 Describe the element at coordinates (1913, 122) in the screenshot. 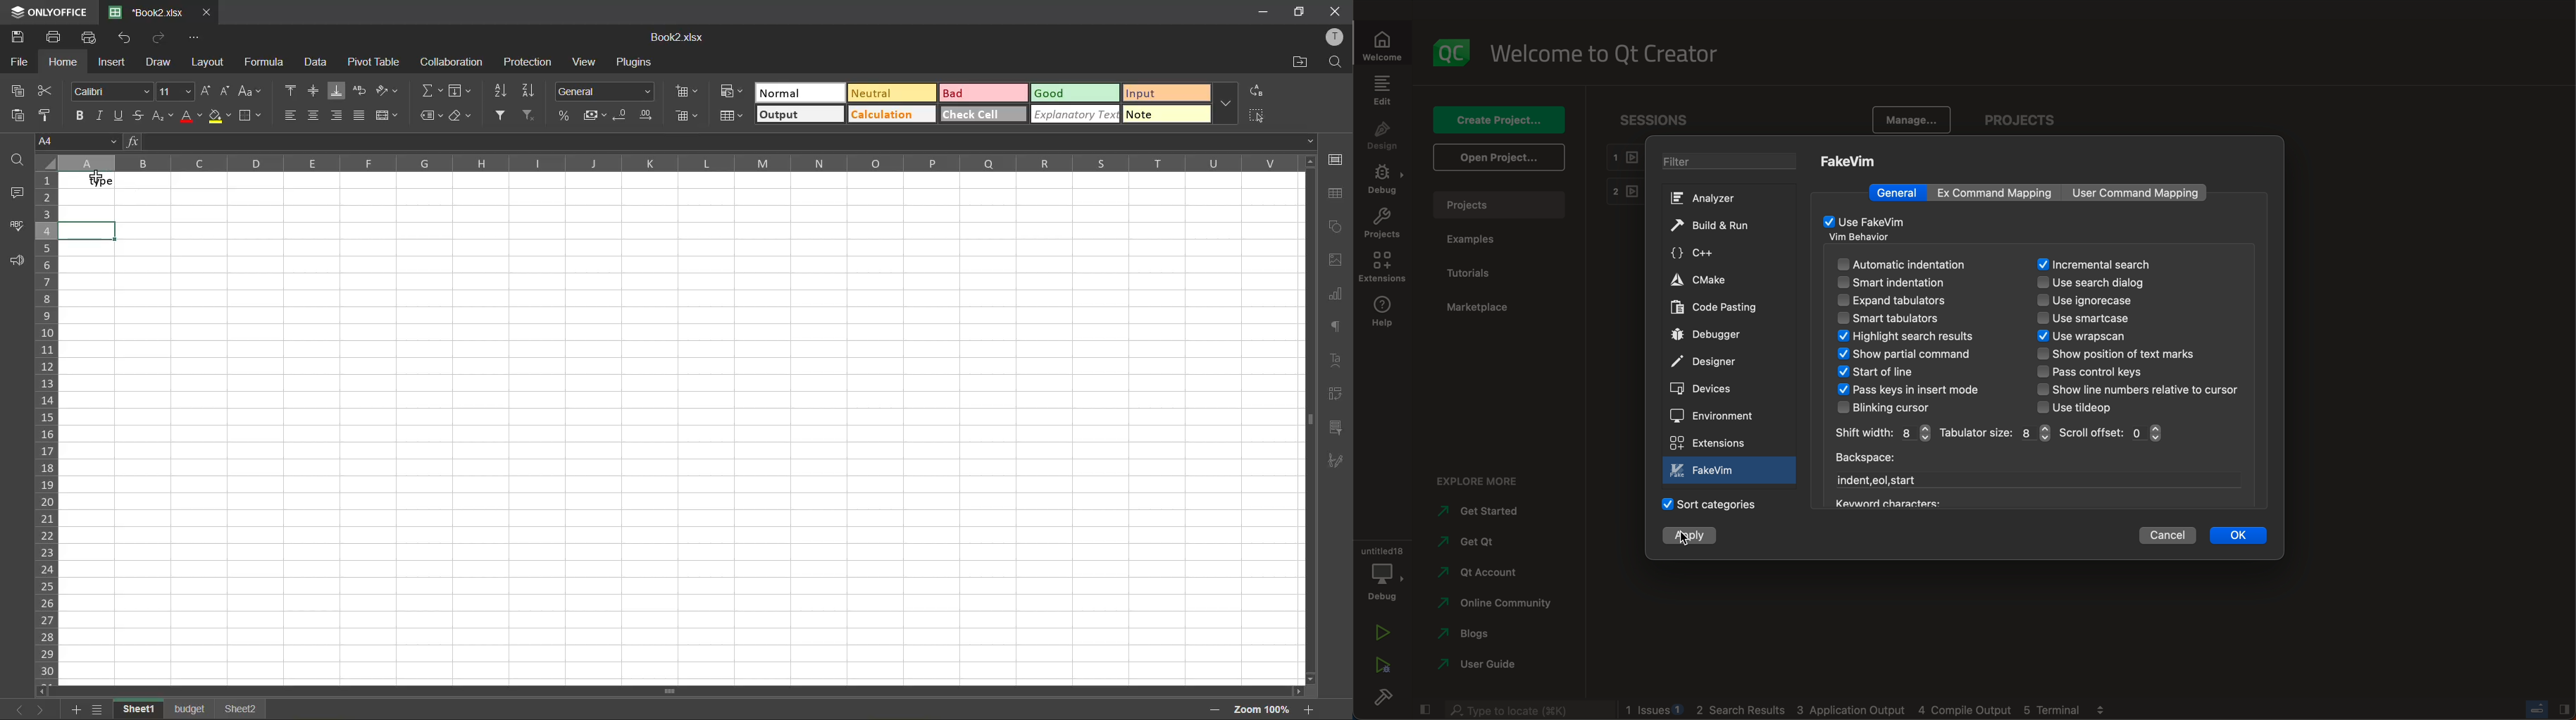

I see `manage` at that location.